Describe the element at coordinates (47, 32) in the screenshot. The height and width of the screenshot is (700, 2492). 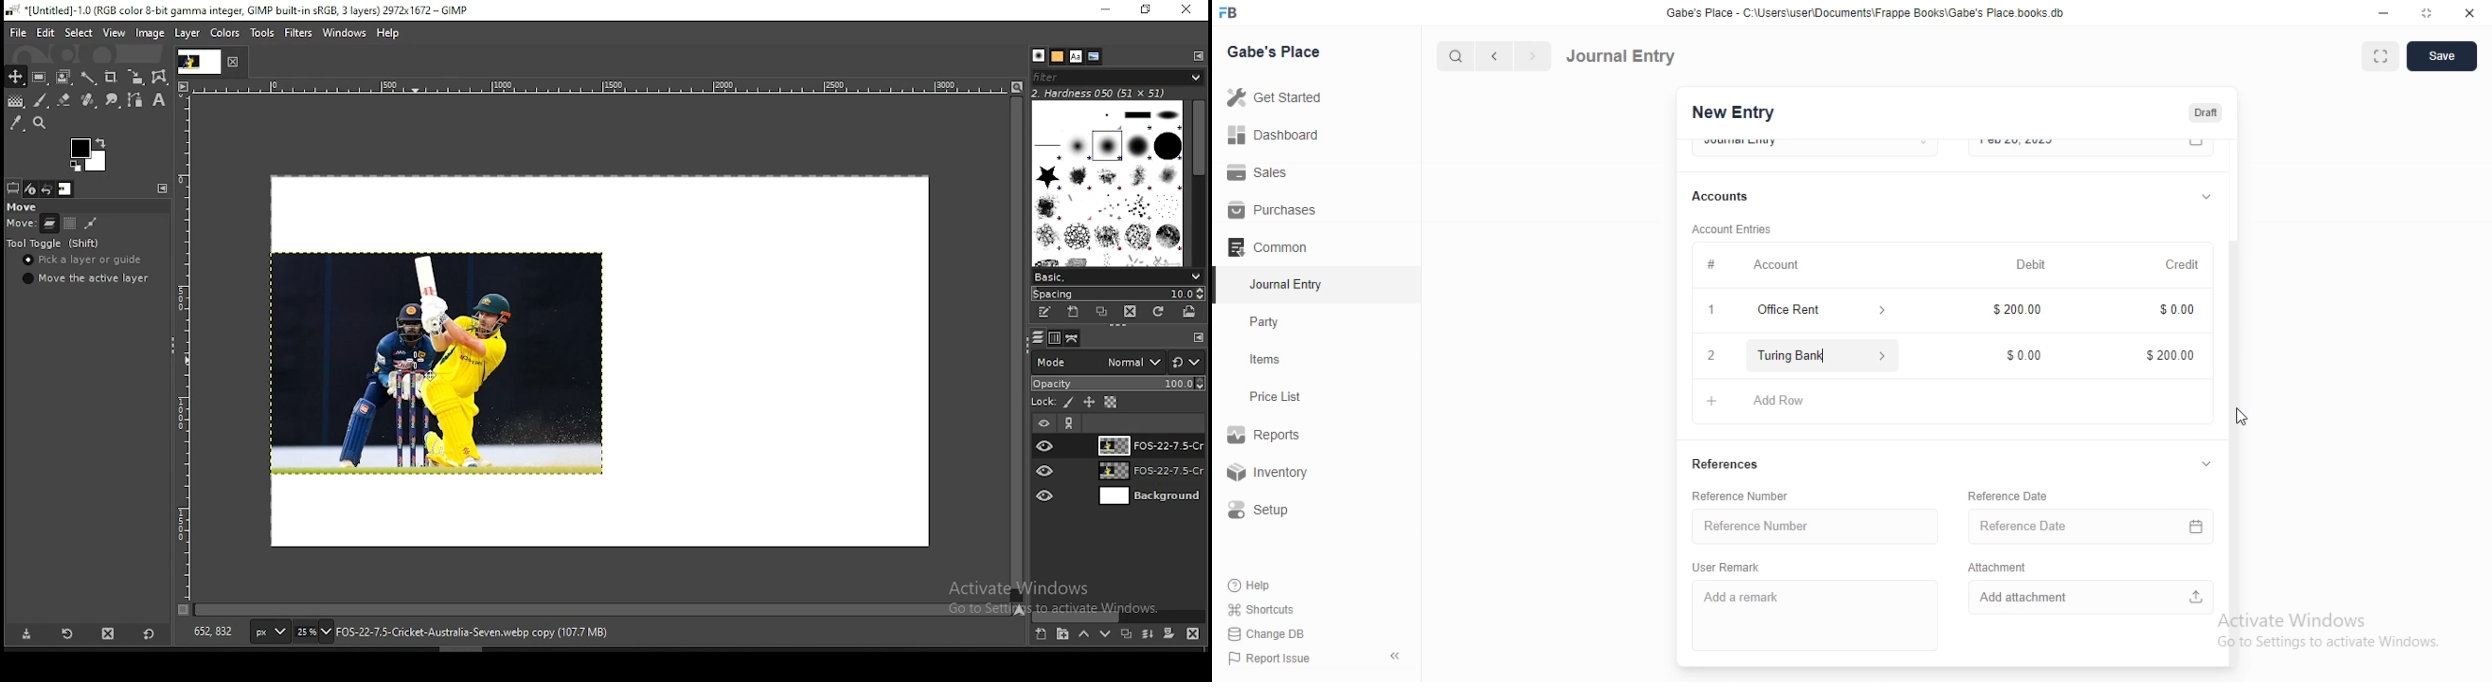
I see `edit` at that location.